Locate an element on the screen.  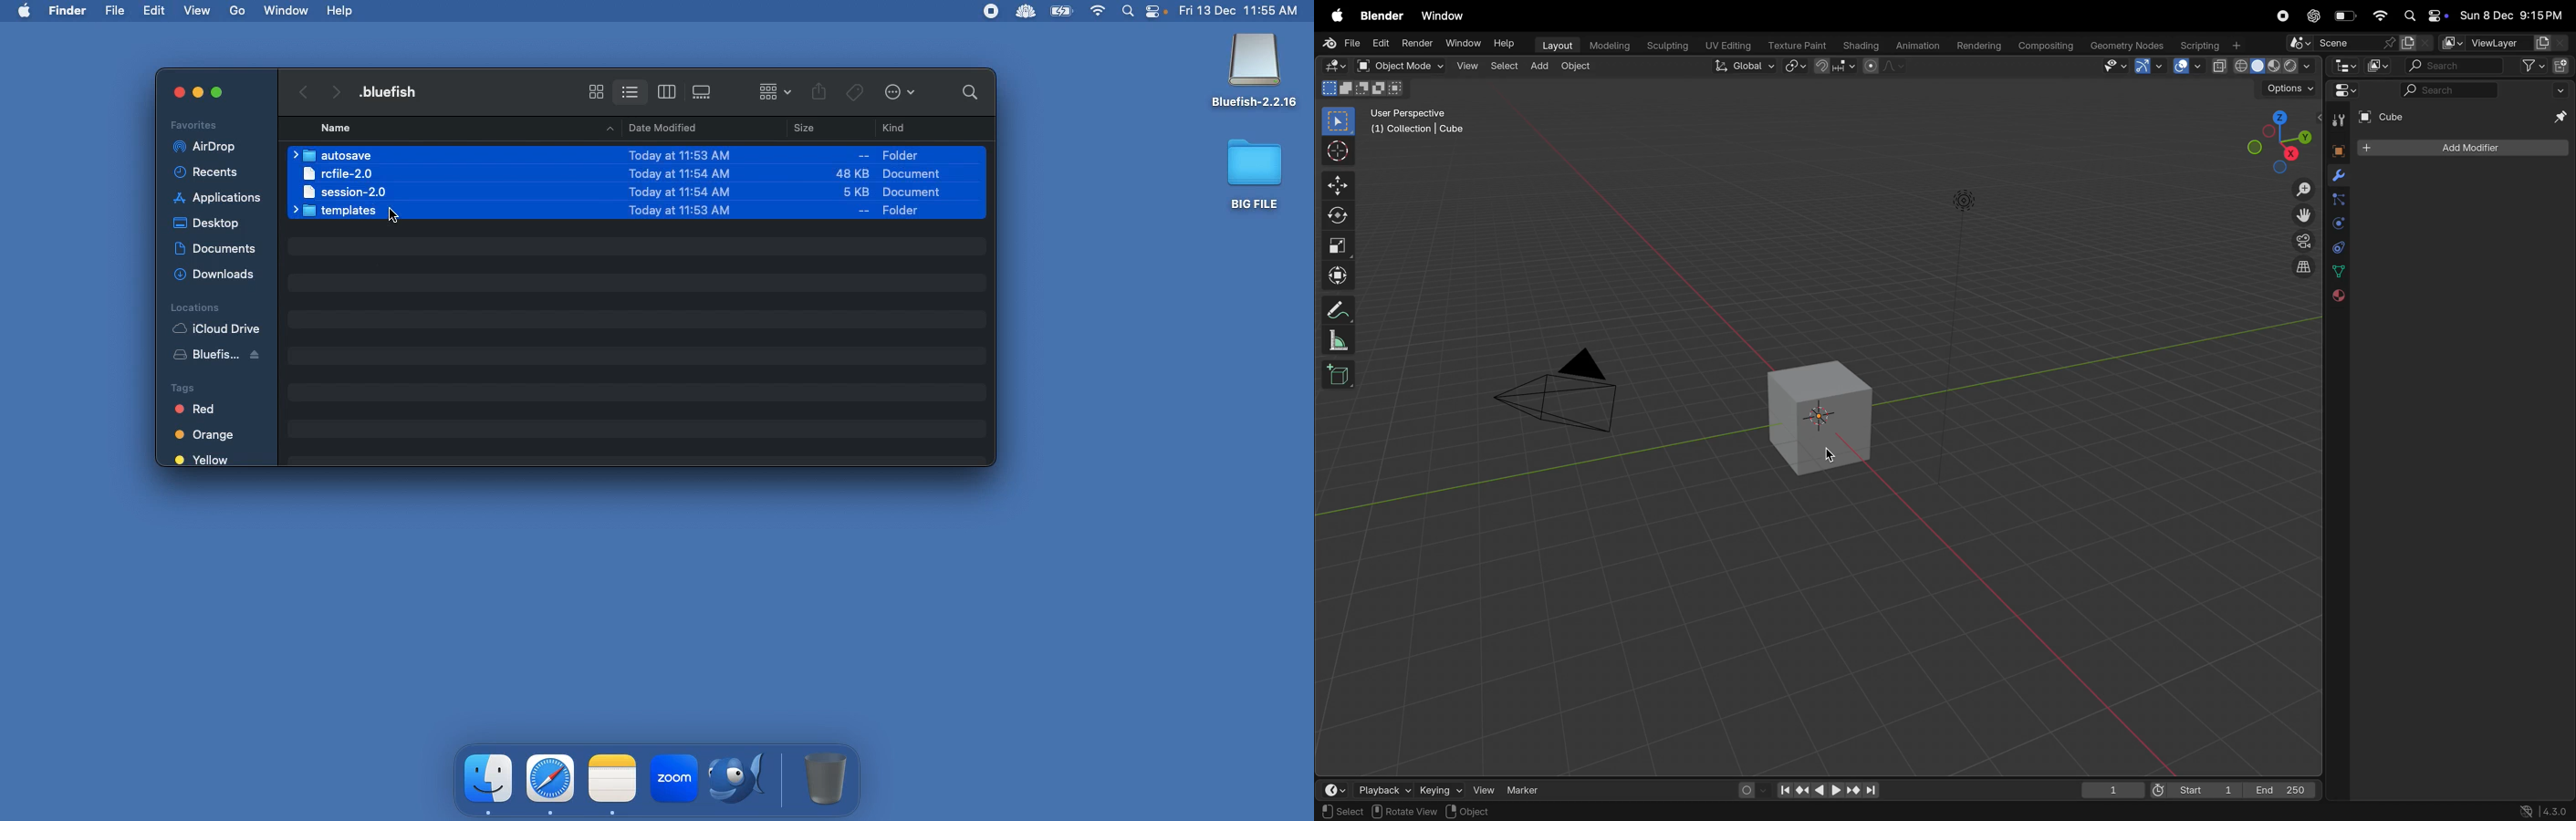
view layer is located at coordinates (2502, 43).